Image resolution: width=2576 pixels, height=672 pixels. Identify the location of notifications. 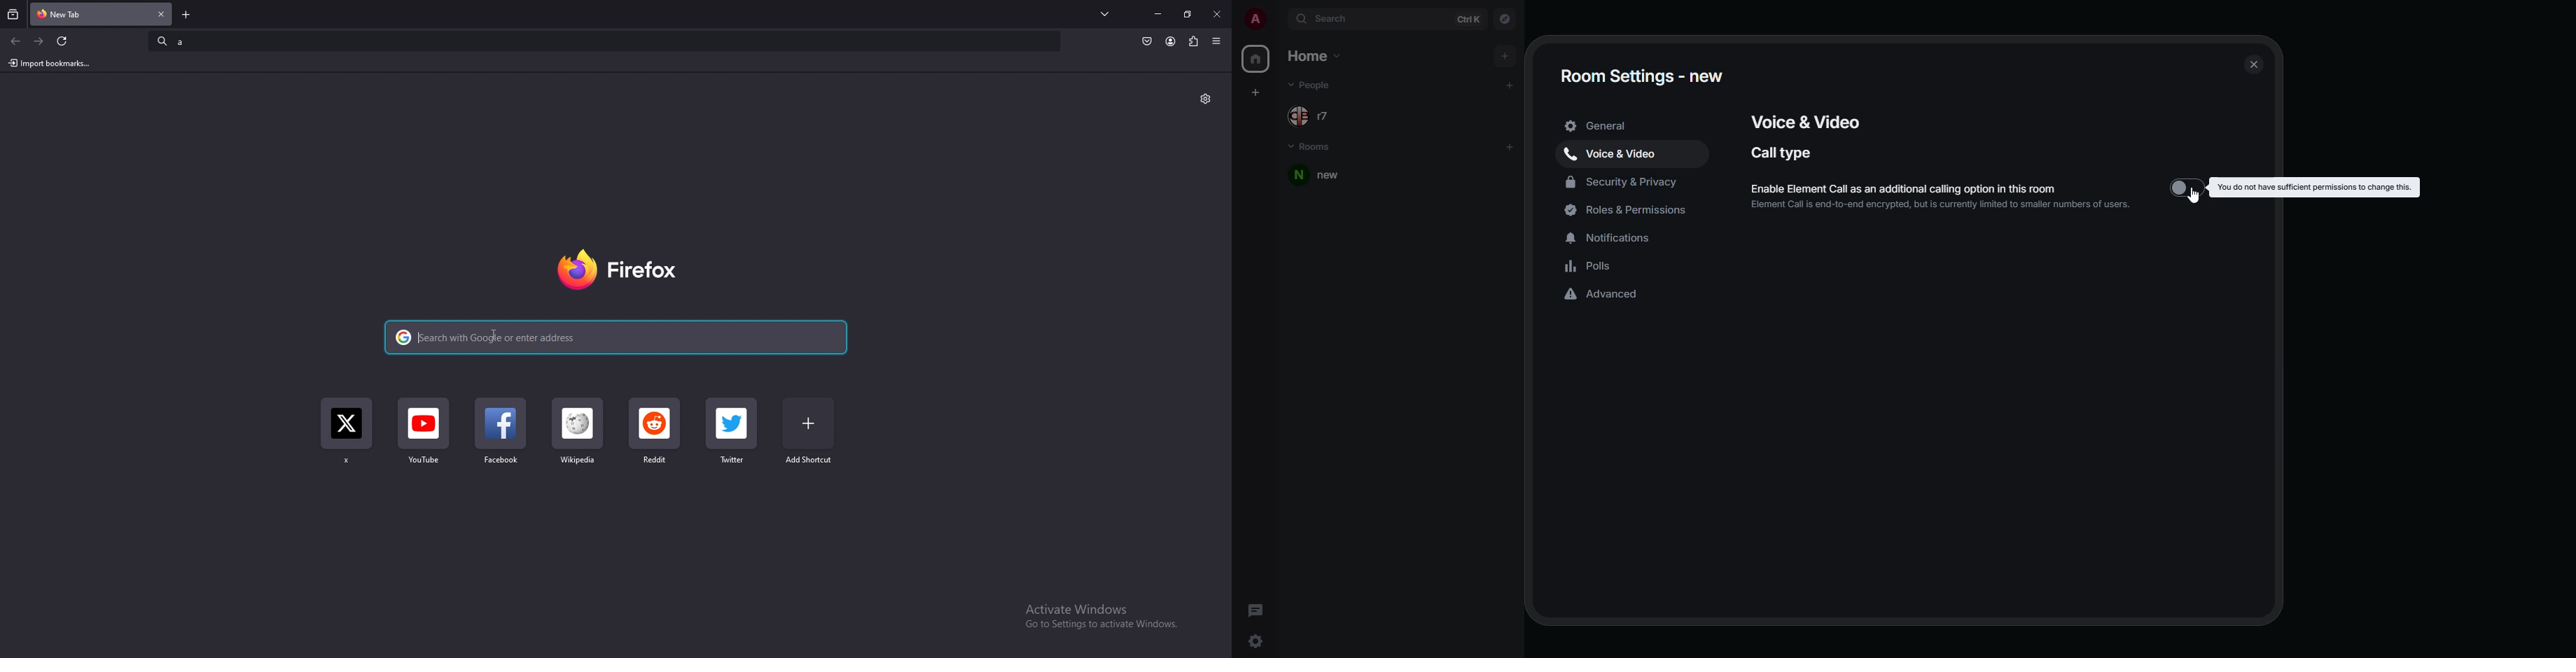
(1612, 235).